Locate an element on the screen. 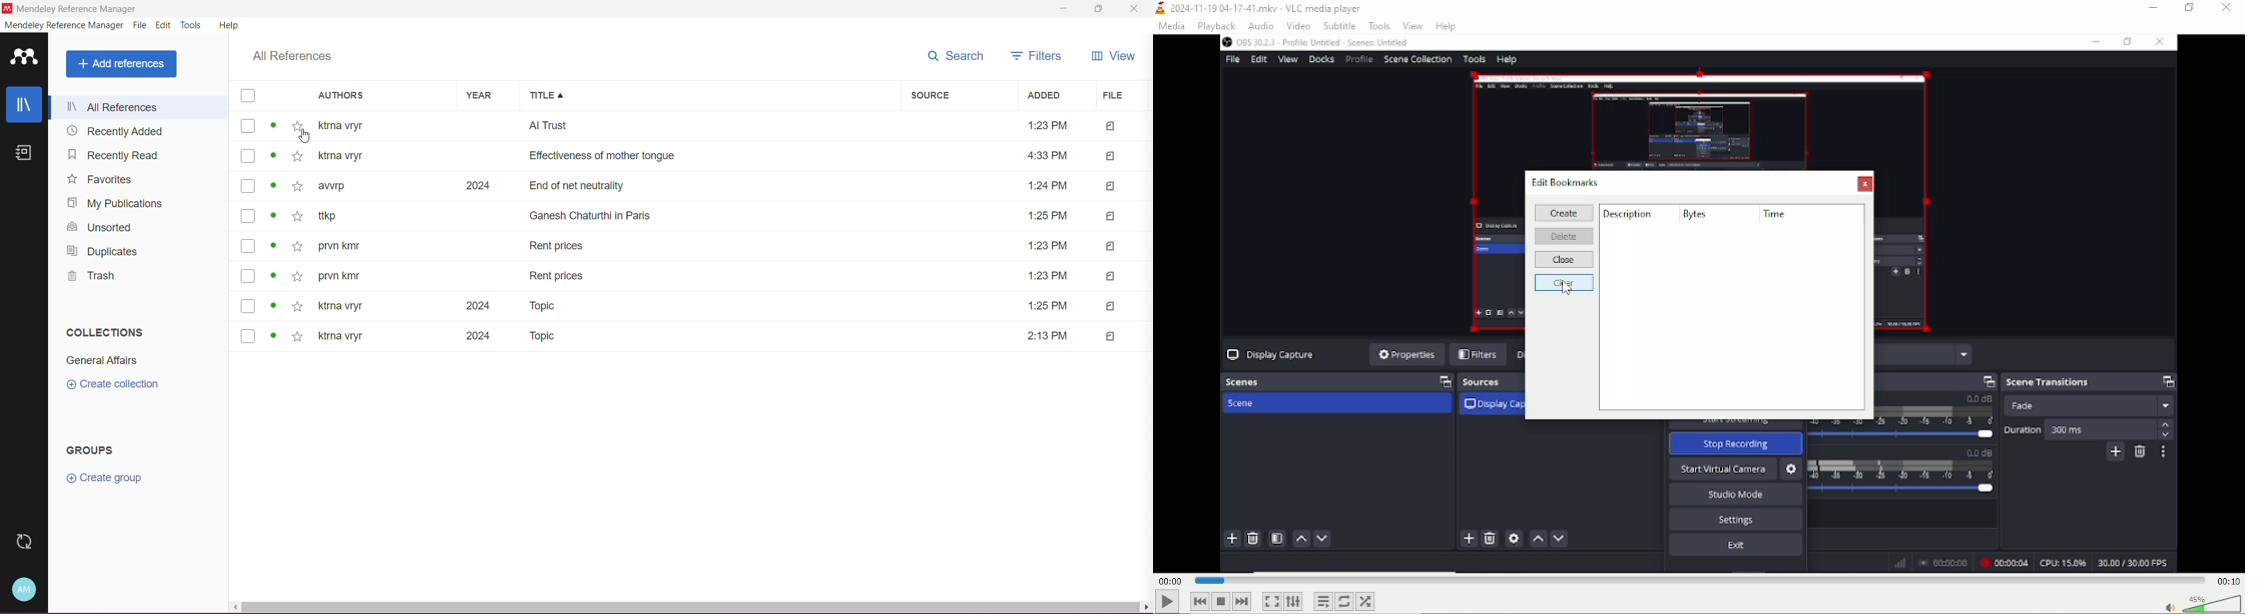 The height and width of the screenshot is (616, 2268). Click to select is located at coordinates (248, 216).